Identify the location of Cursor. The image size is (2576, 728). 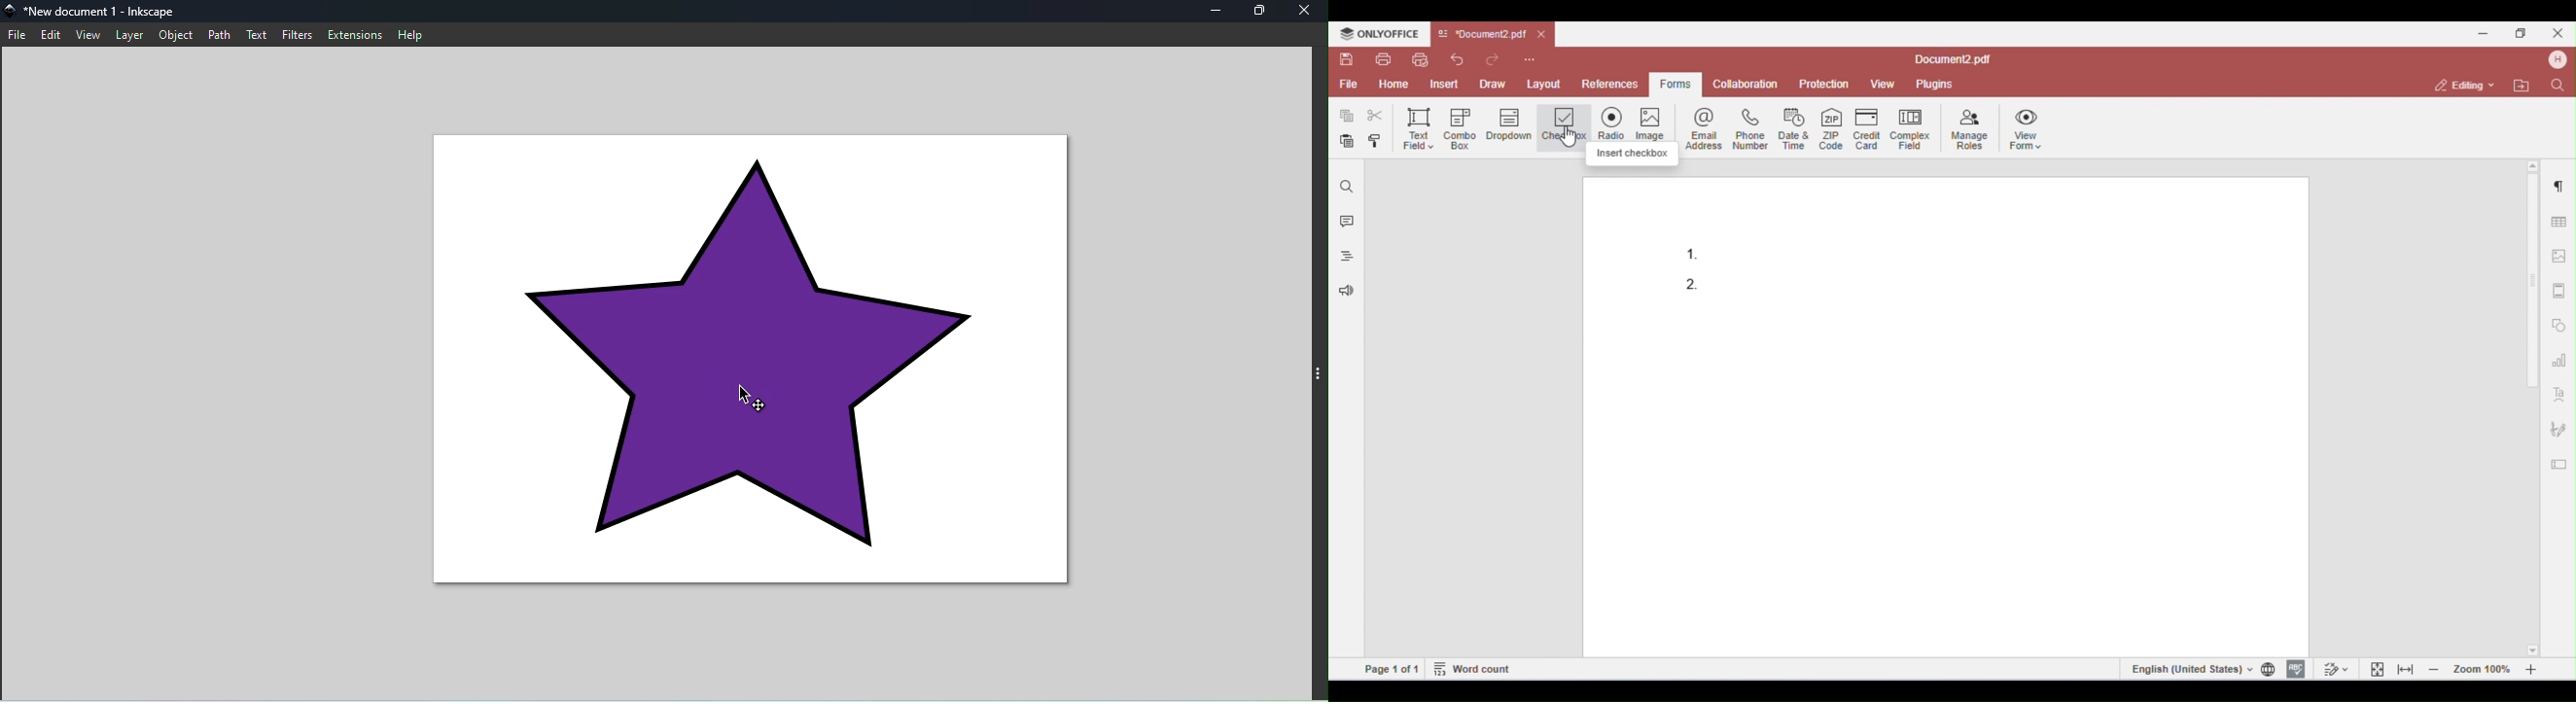
(743, 393).